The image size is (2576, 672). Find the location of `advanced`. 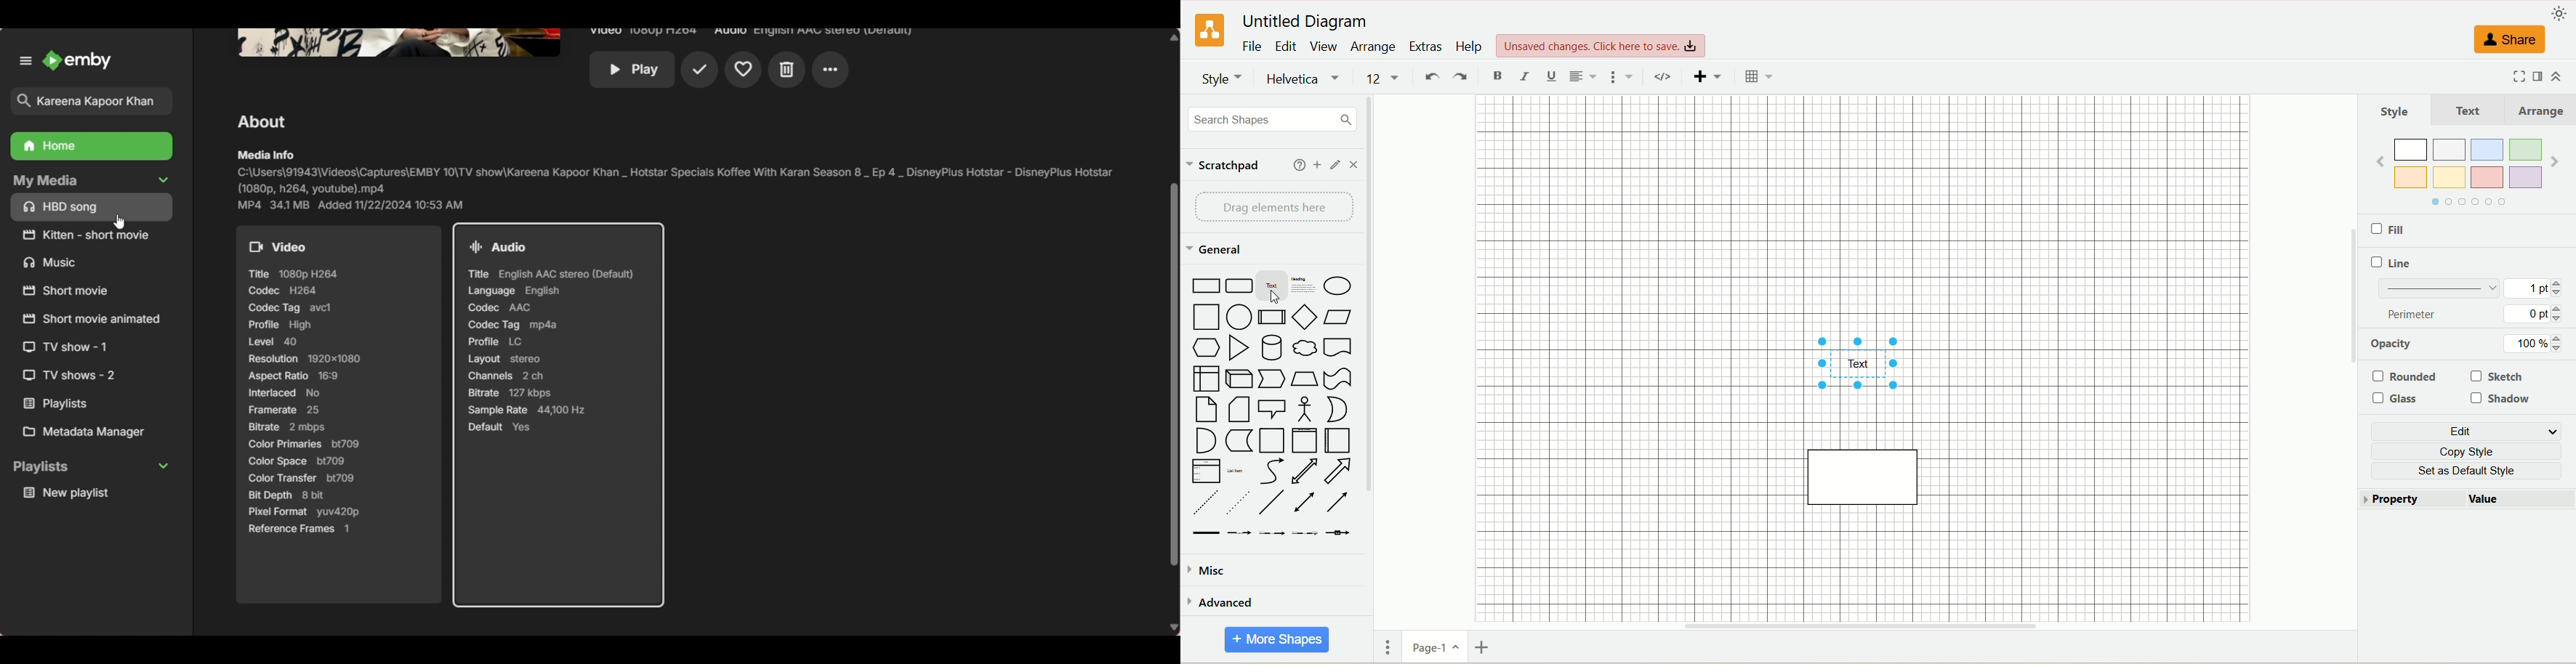

advanced is located at coordinates (1223, 602).